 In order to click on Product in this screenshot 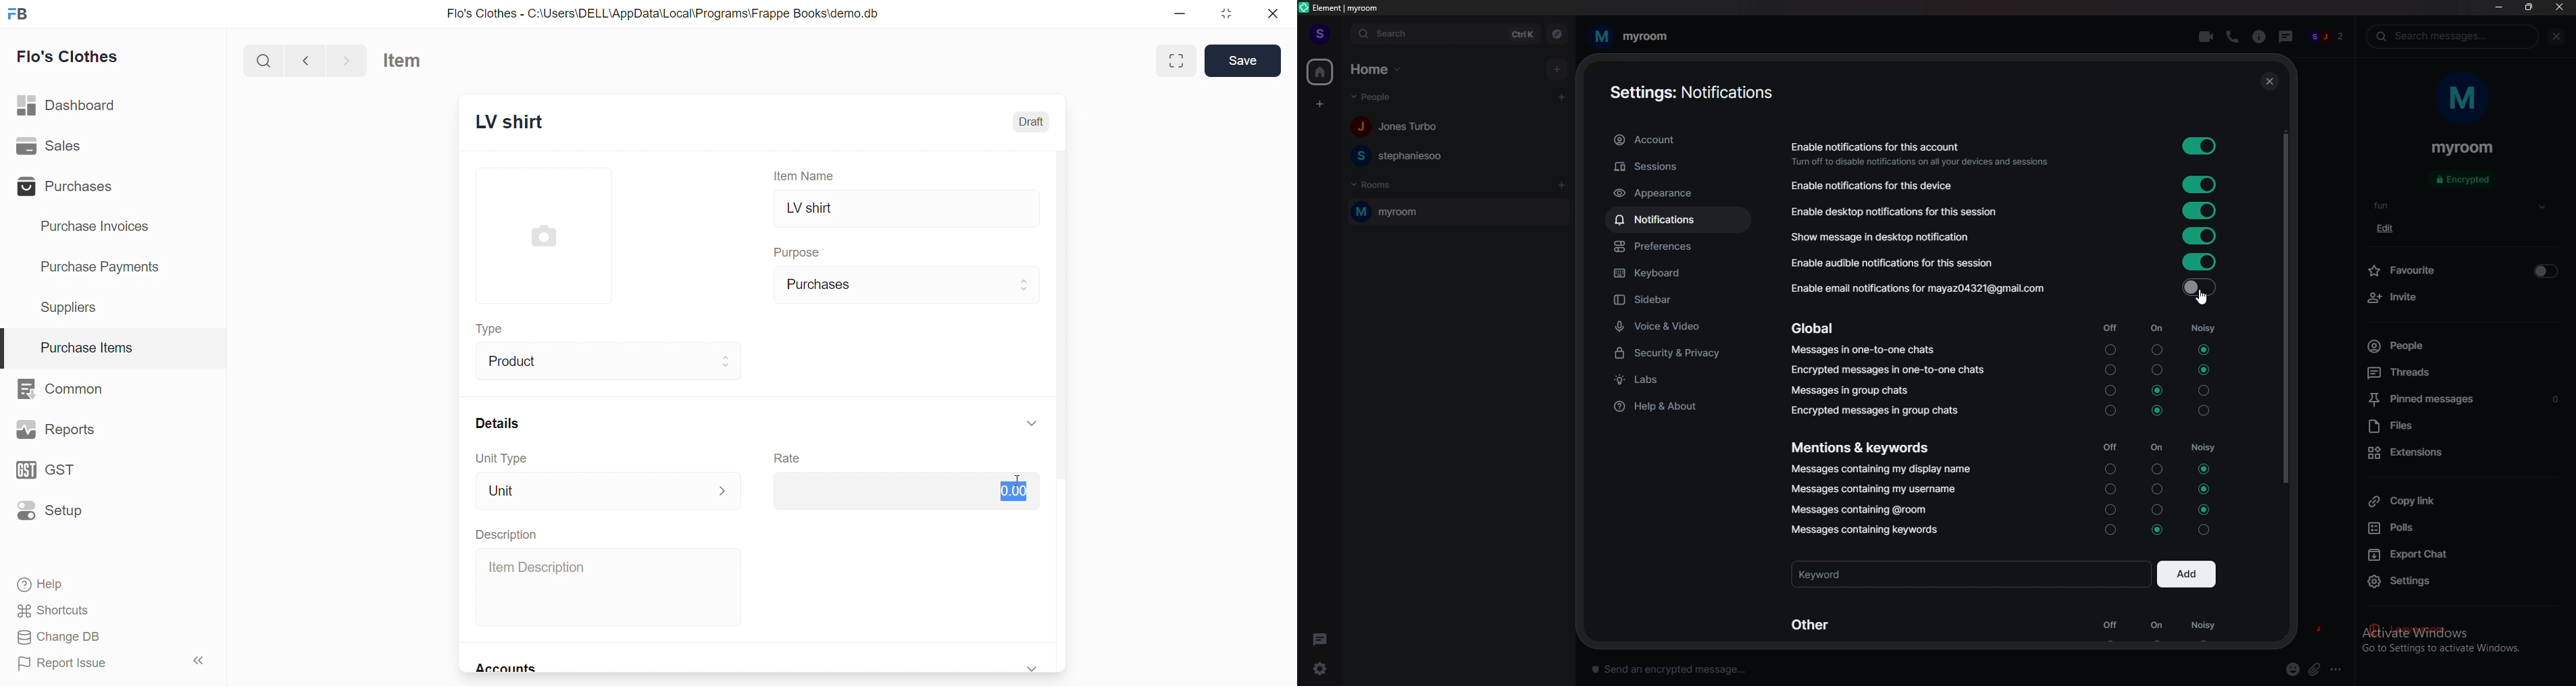, I will do `click(611, 360)`.